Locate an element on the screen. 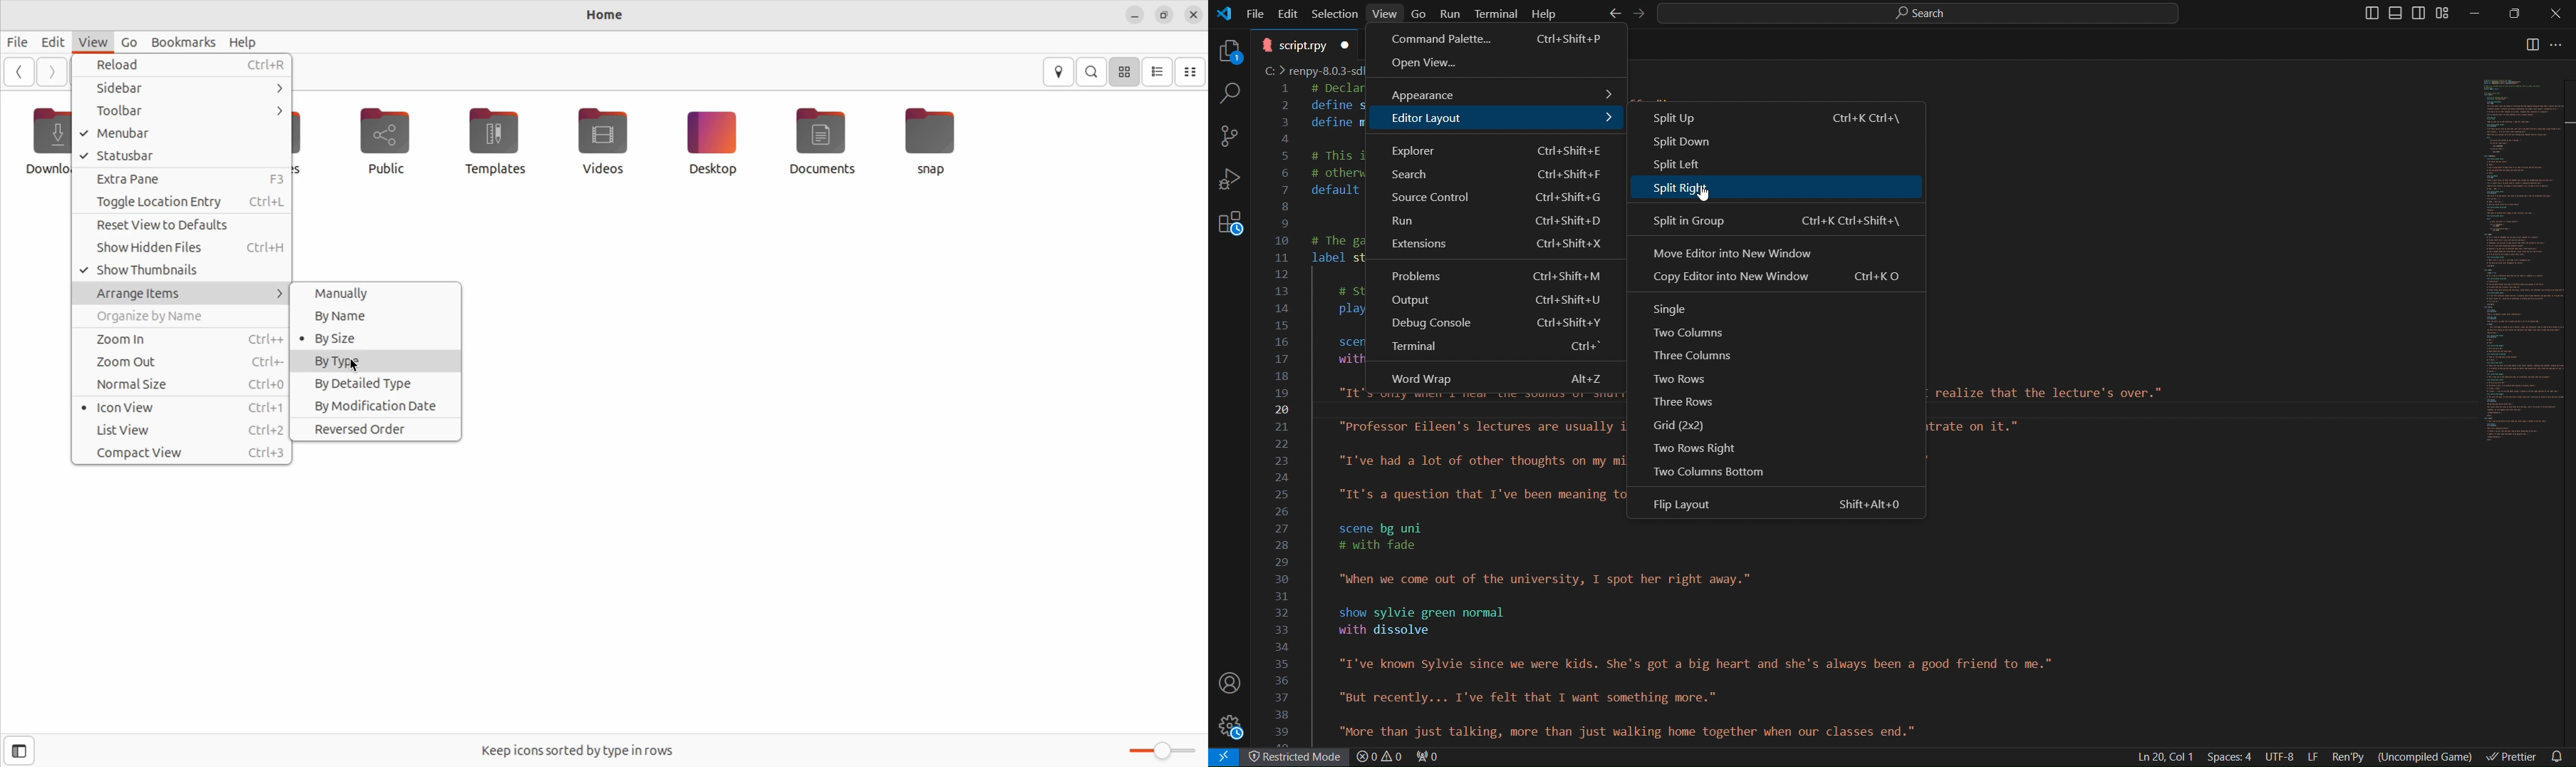 This screenshot has height=784, width=2576. Toggle Panel is located at coordinates (2397, 14).